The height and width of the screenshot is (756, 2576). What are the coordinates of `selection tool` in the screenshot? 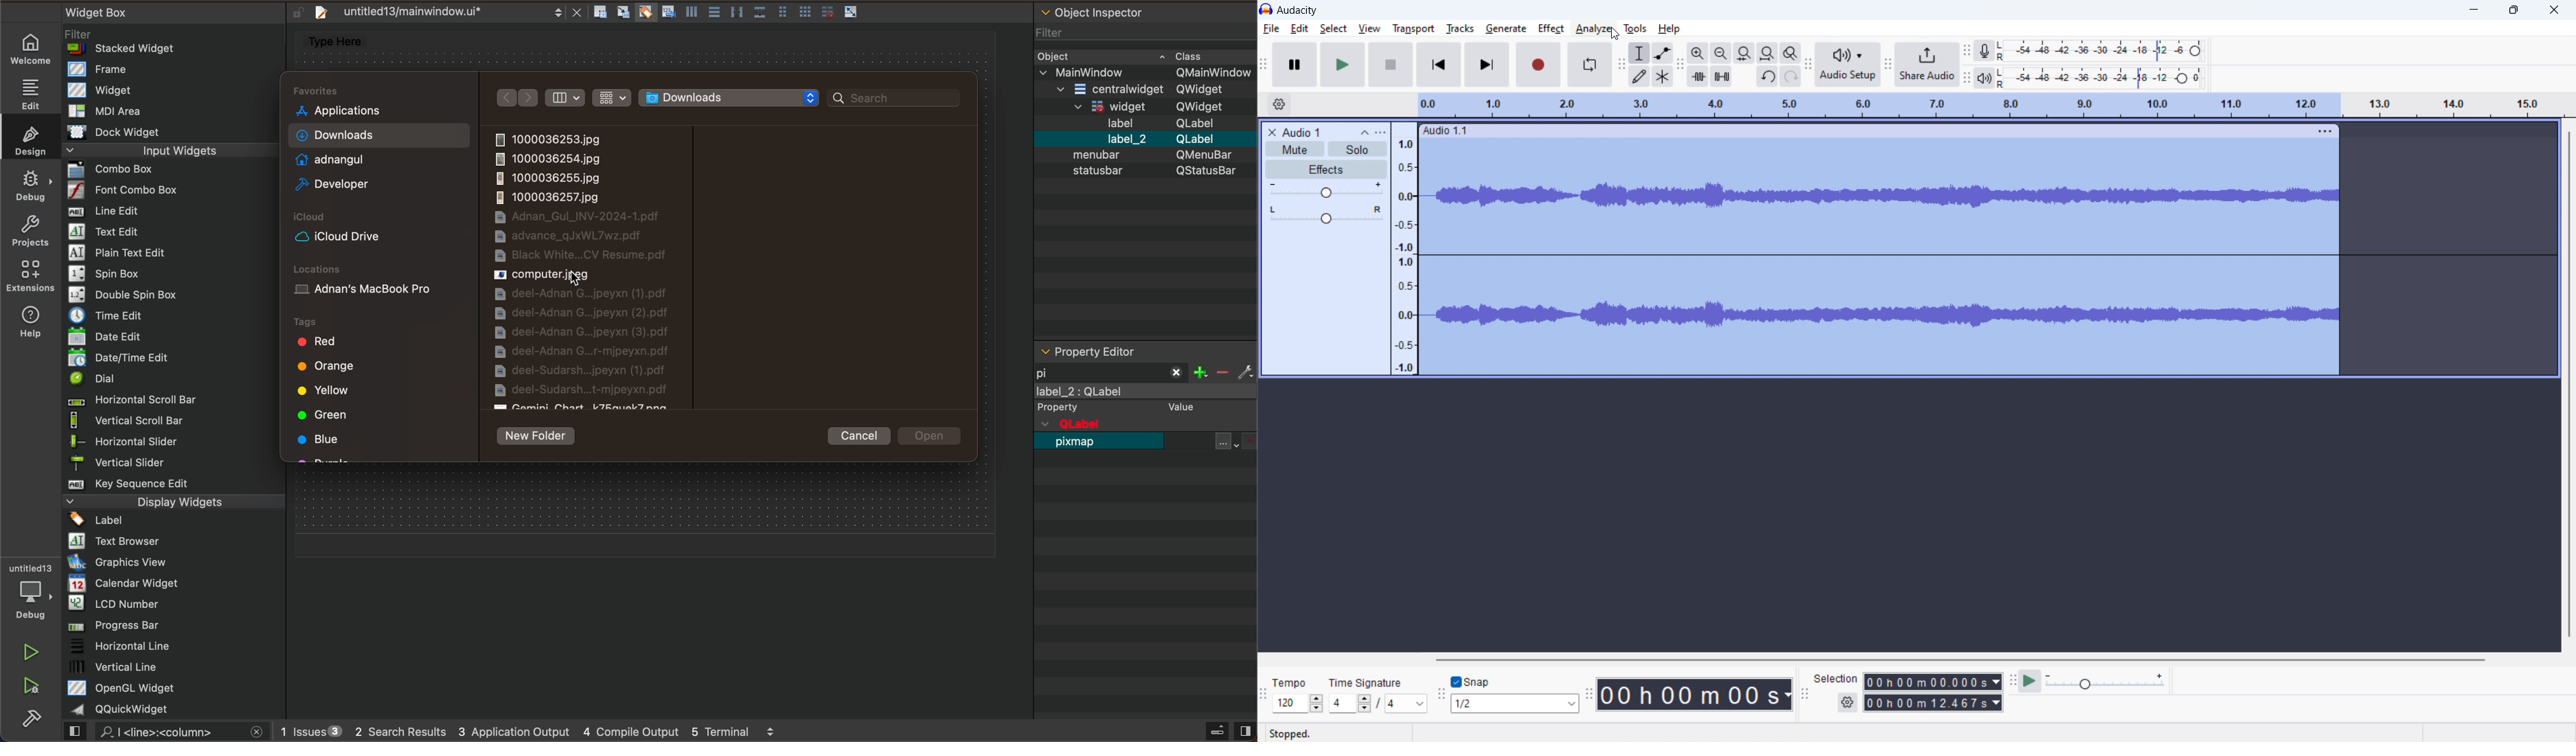 It's located at (1639, 52).